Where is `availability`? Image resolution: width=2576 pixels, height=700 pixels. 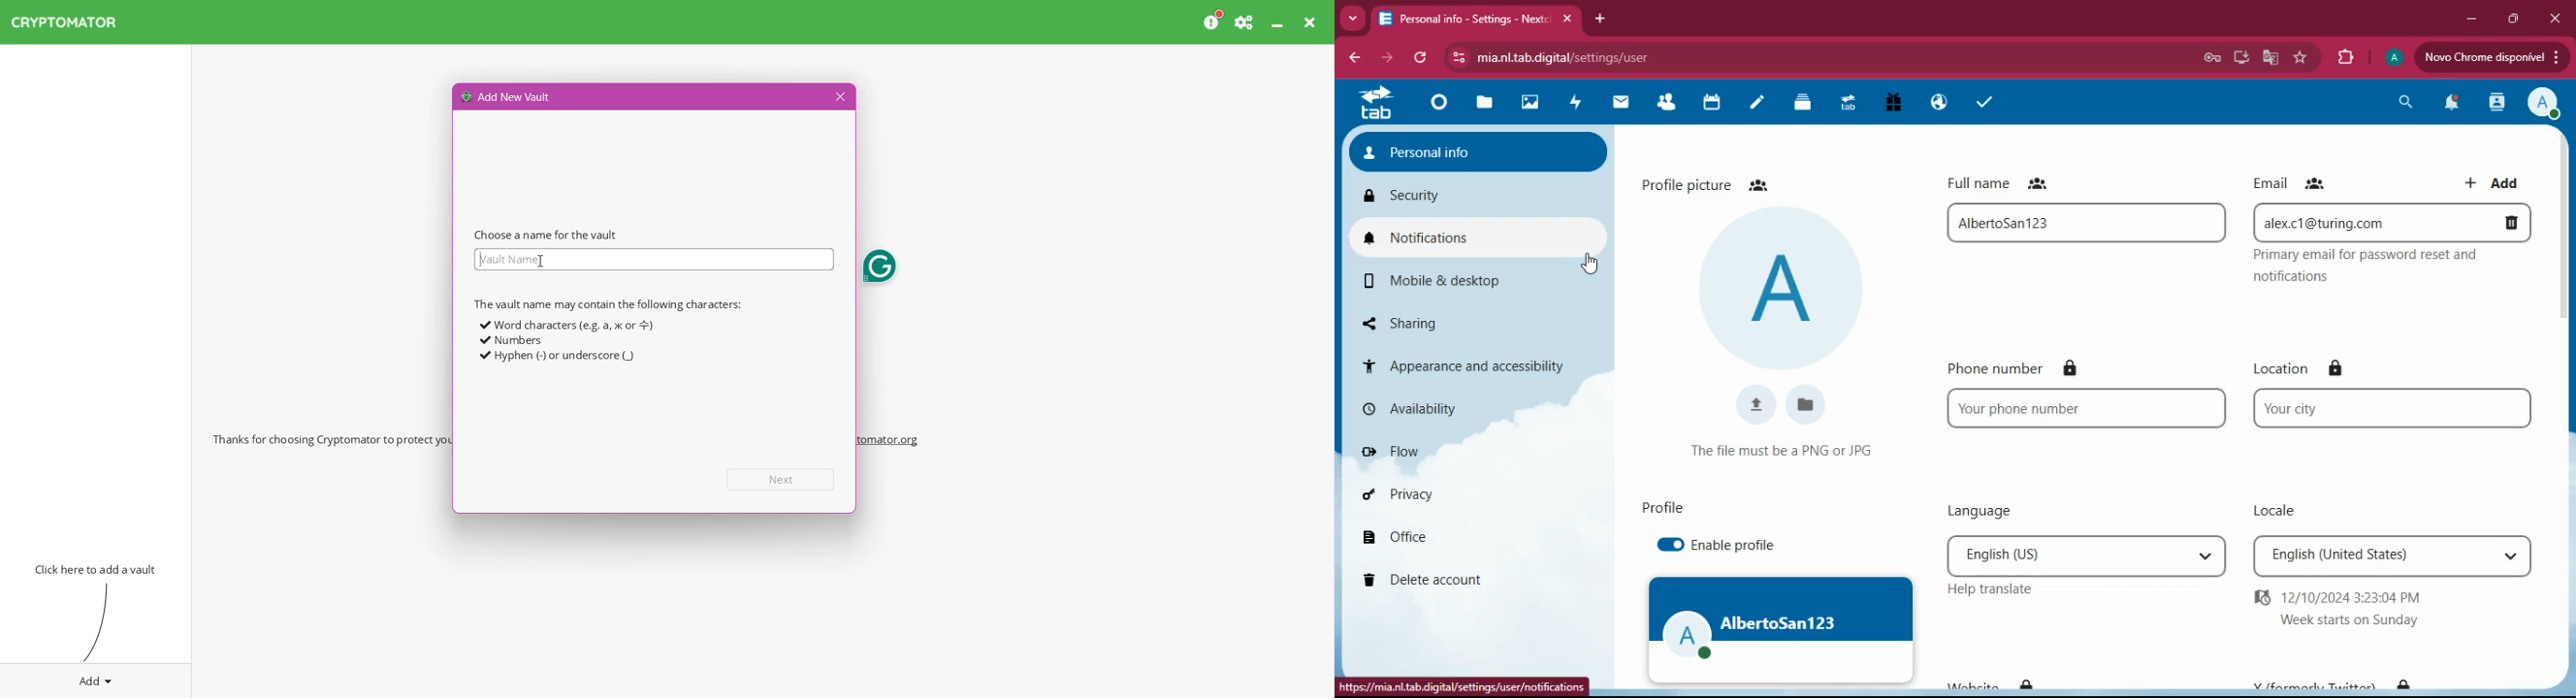
availability is located at coordinates (1454, 412).